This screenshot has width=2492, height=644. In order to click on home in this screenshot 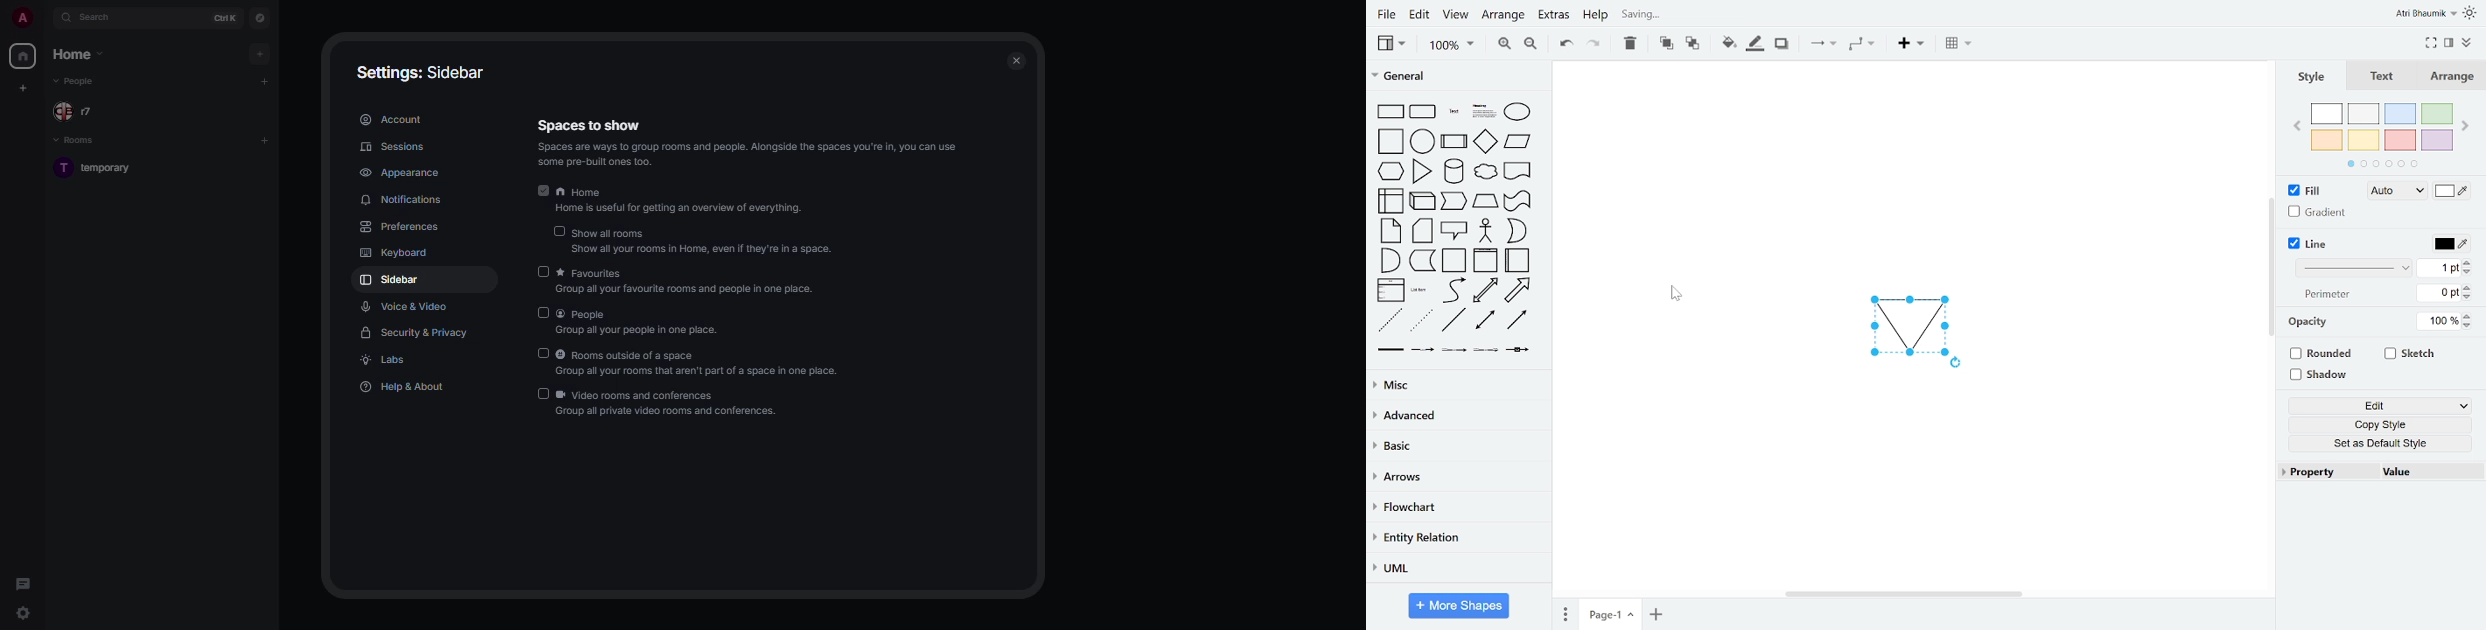, I will do `click(21, 56)`.